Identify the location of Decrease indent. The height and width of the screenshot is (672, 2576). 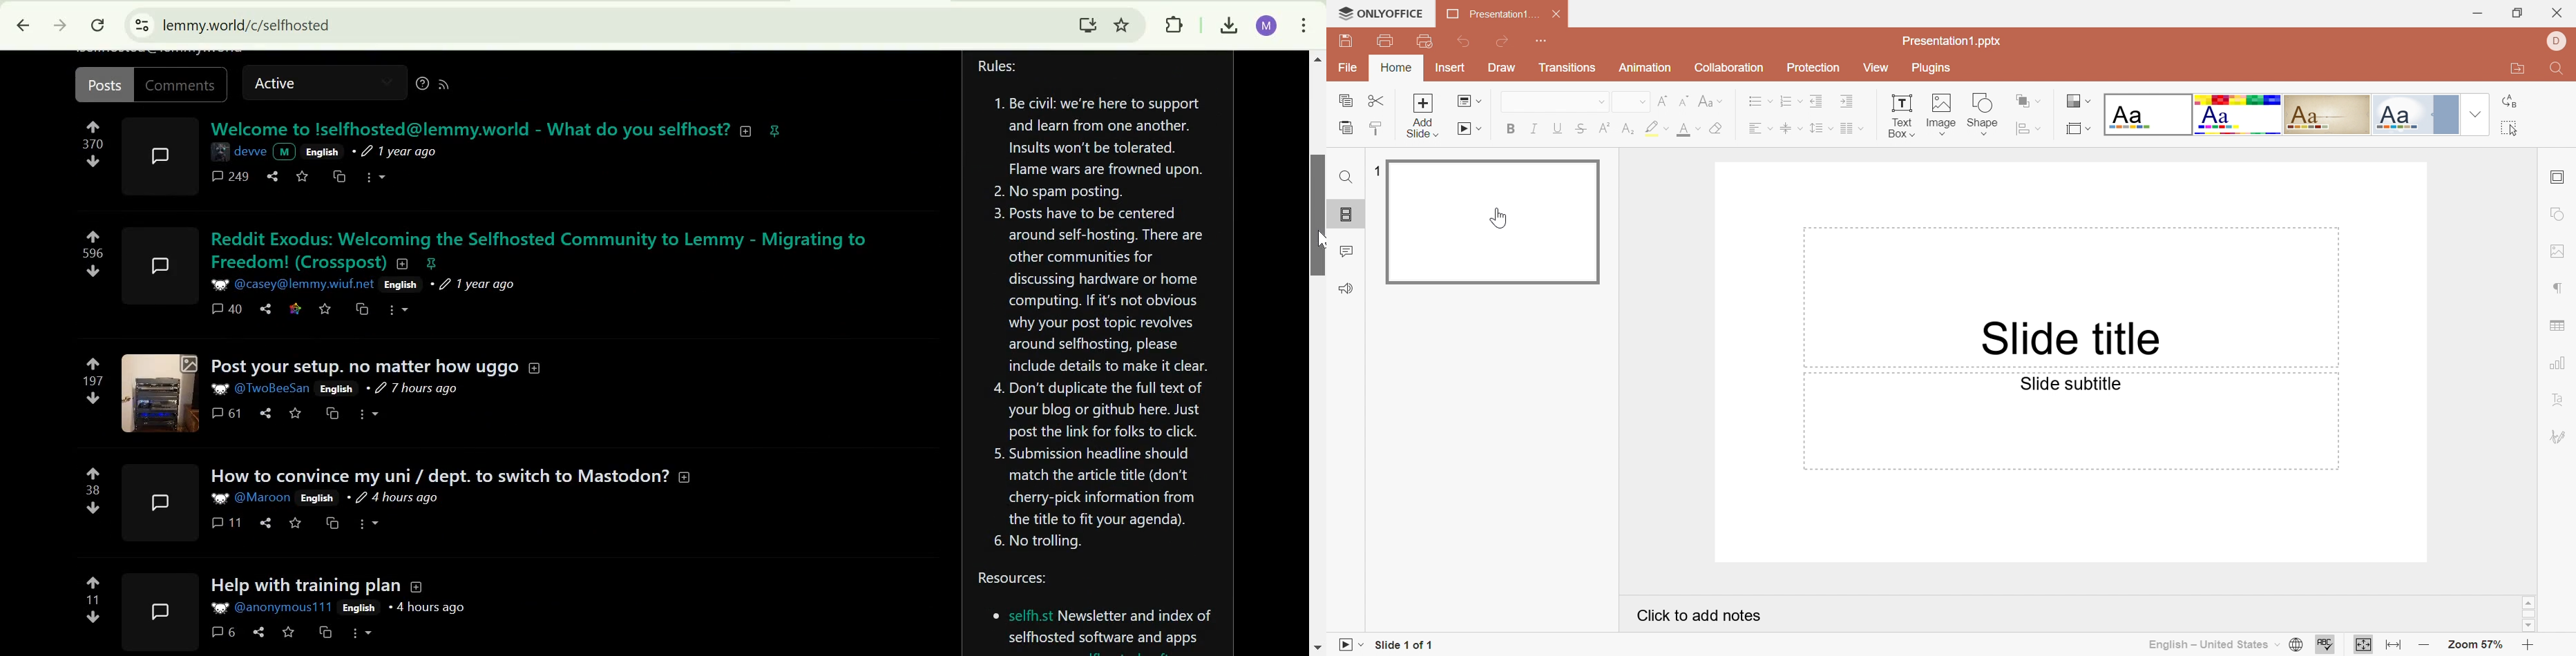
(1820, 99).